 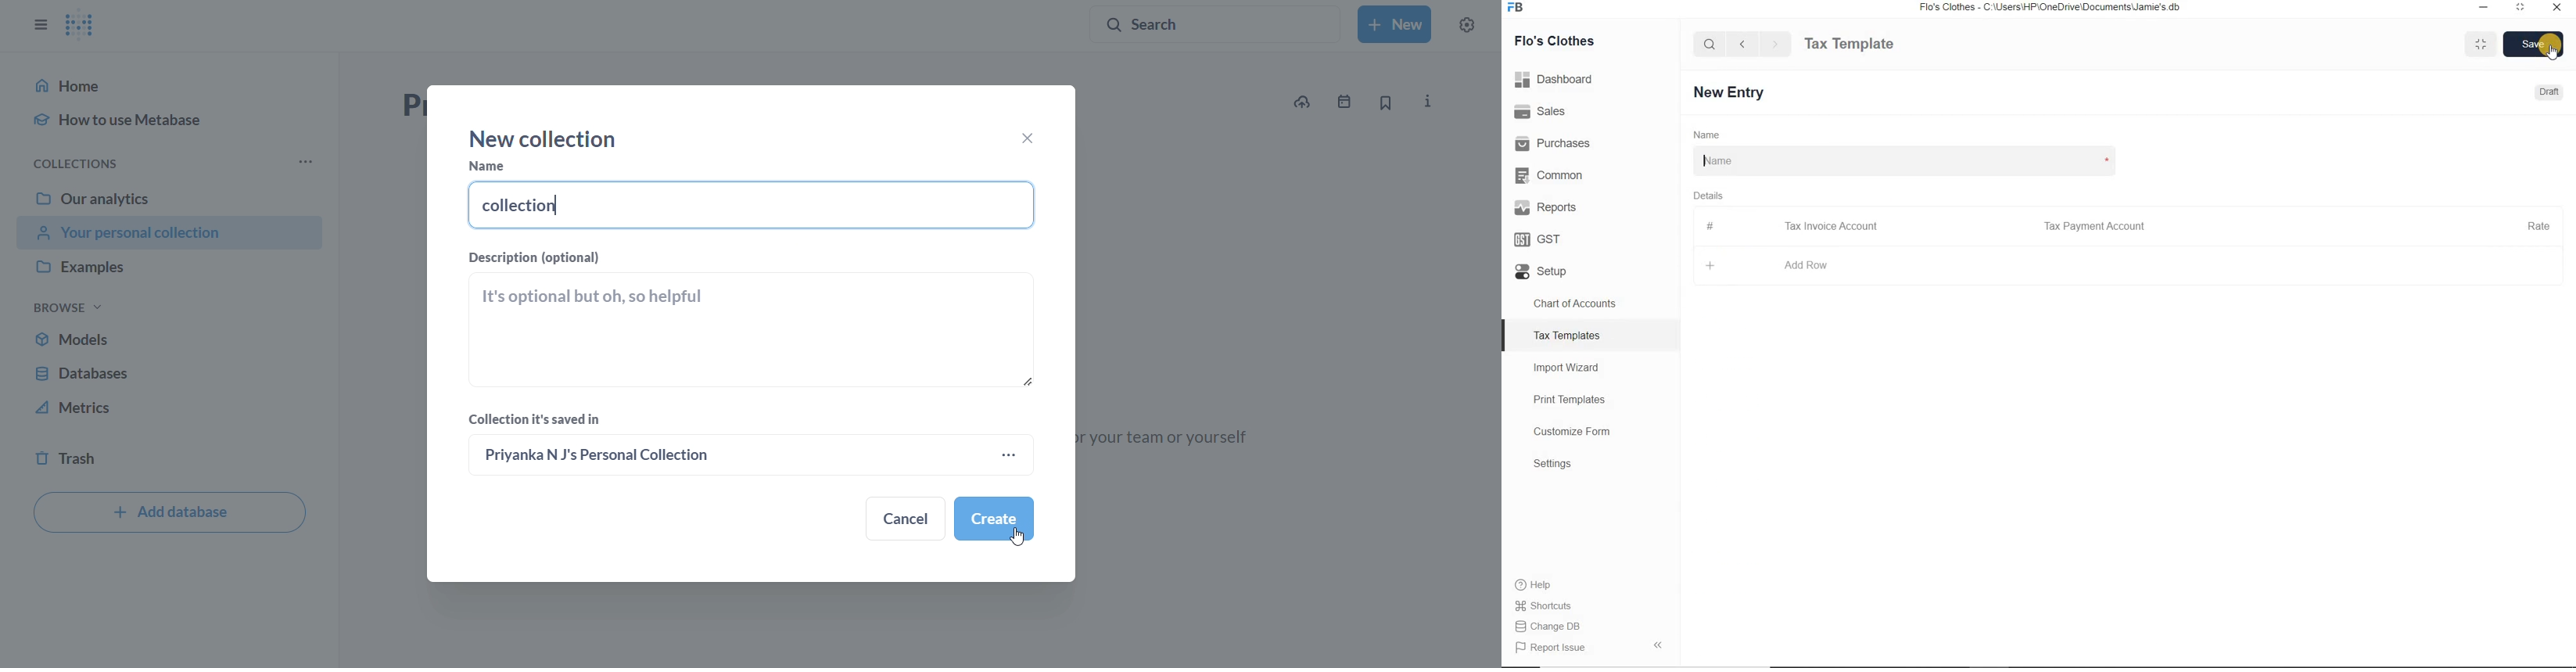 What do you see at coordinates (2551, 91) in the screenshot?
I see `Draft` at bounding box center [2551, 91].